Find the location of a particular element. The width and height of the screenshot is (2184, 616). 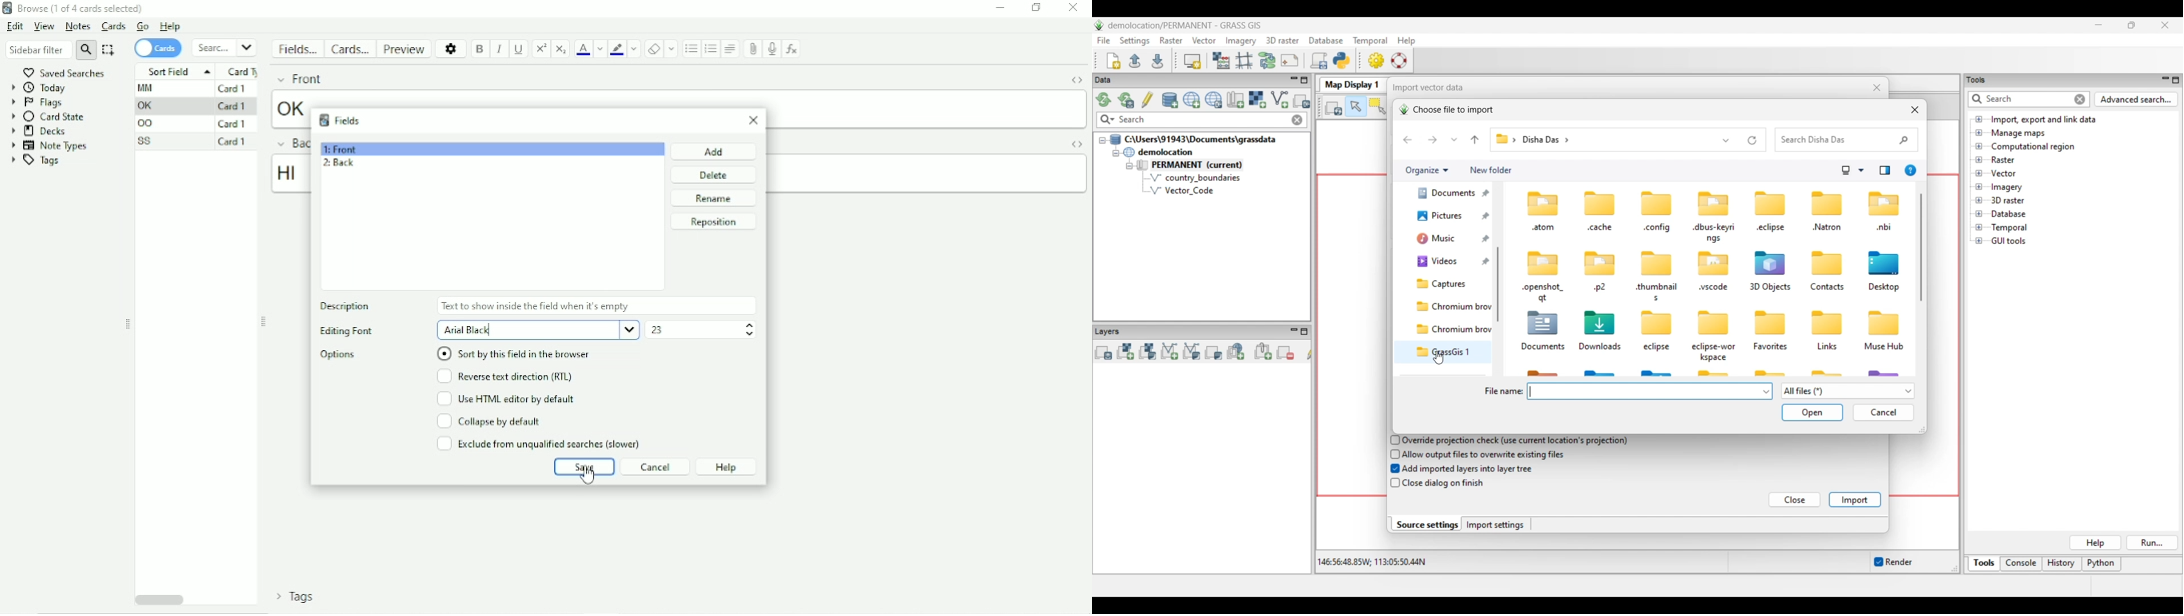

Fields is located at coordinates (299, 52).